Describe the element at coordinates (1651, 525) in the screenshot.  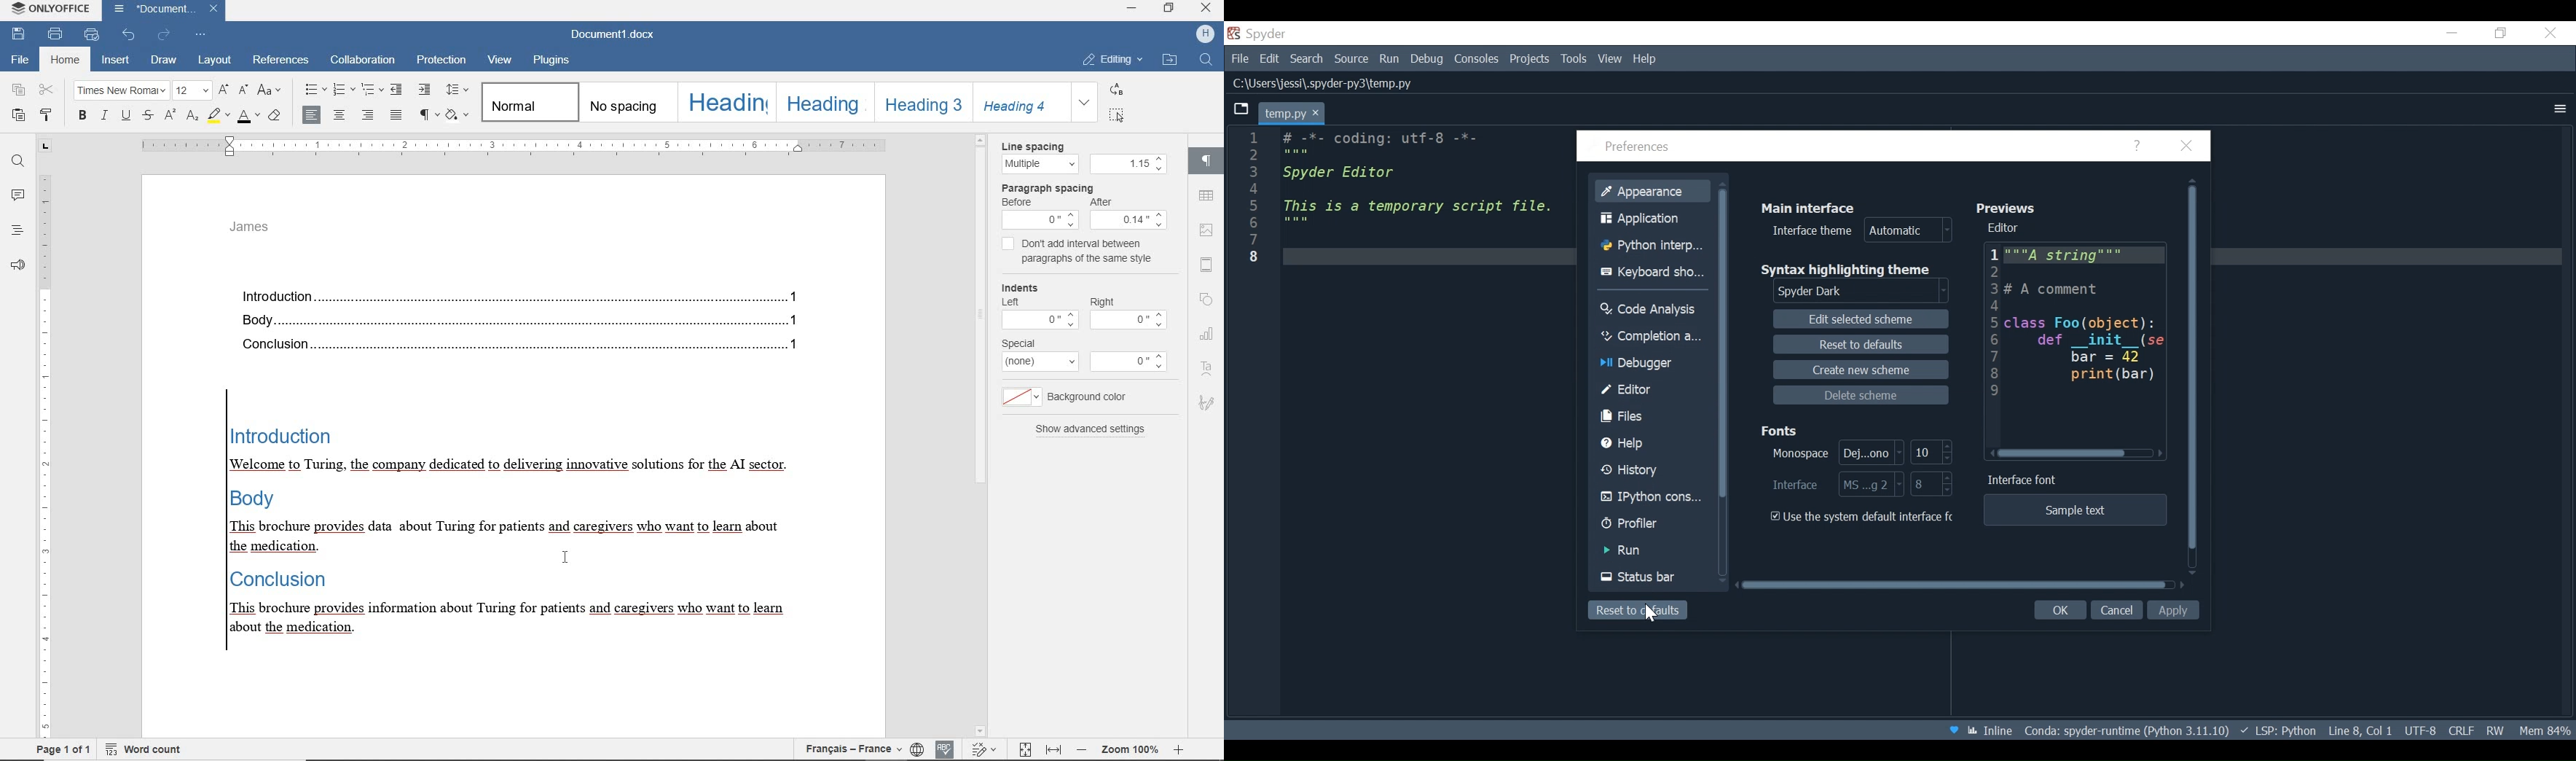
I see `Profiler` at that location.